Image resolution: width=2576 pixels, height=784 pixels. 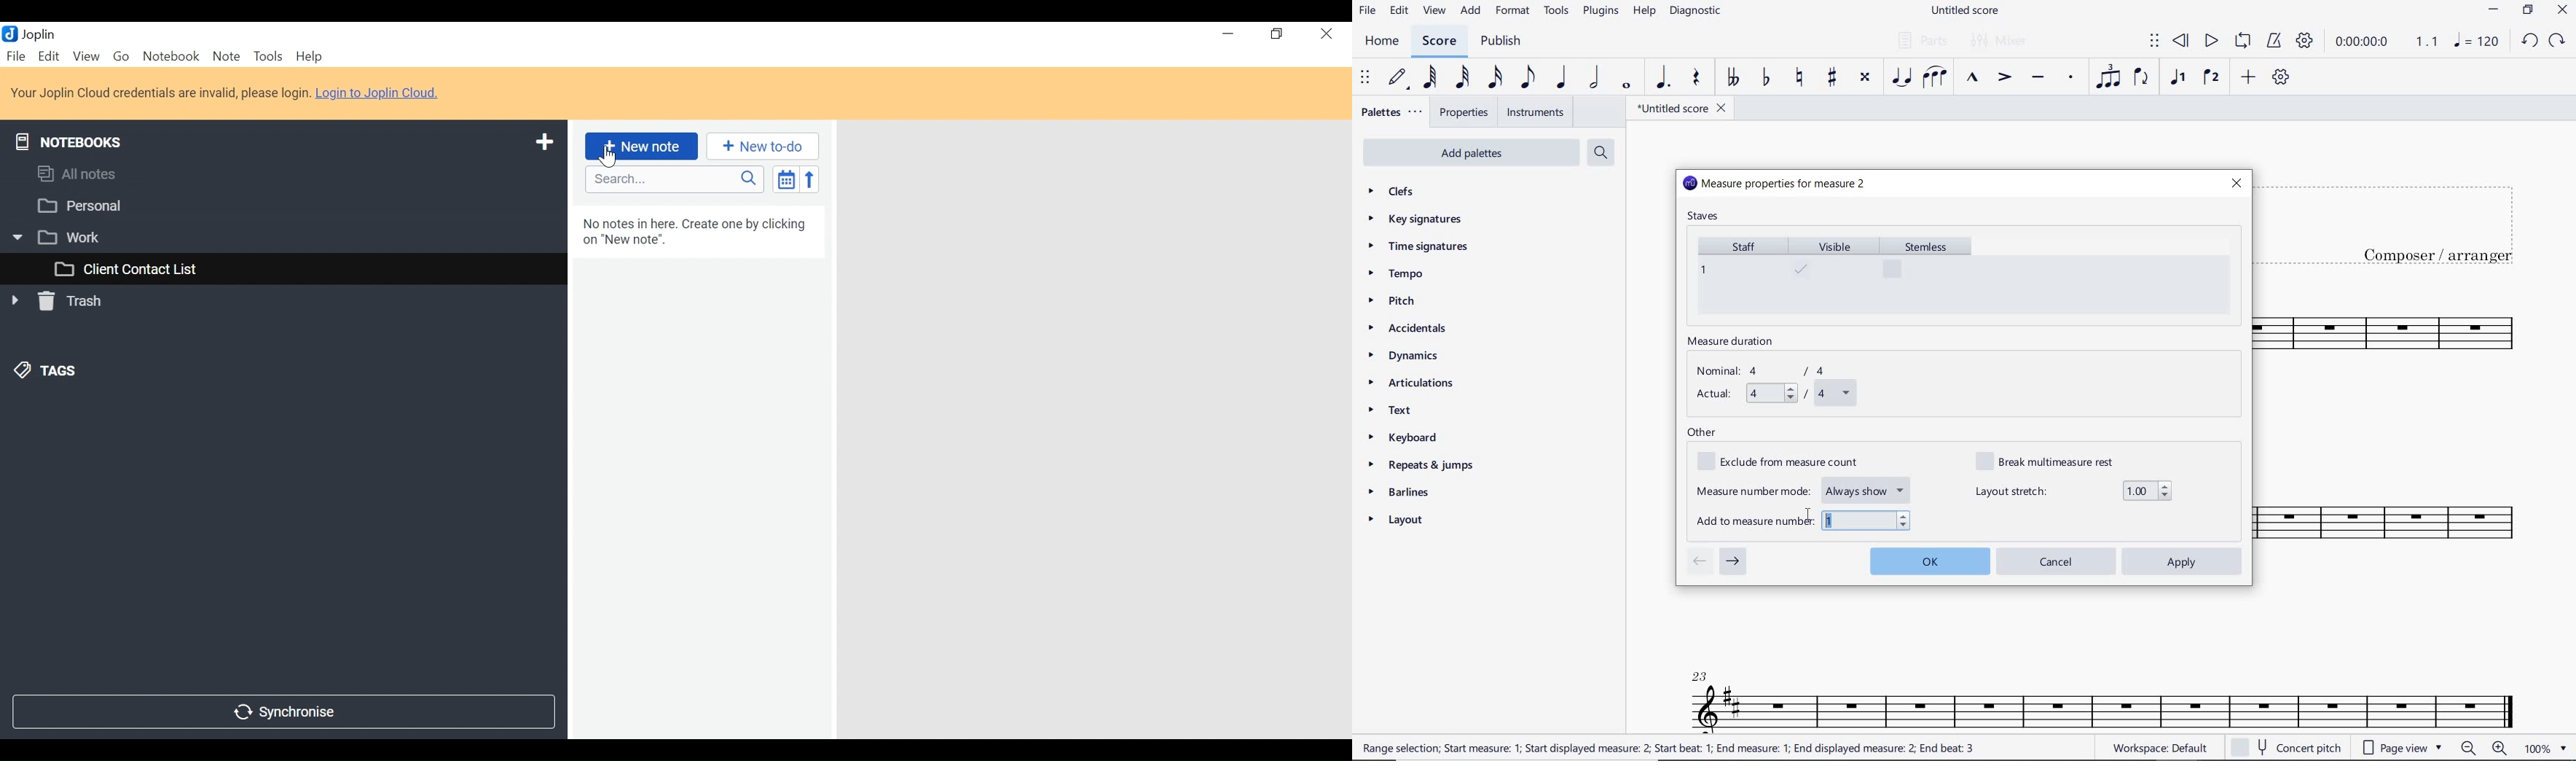 I want to click on Tools, so click(x=267, y=56).